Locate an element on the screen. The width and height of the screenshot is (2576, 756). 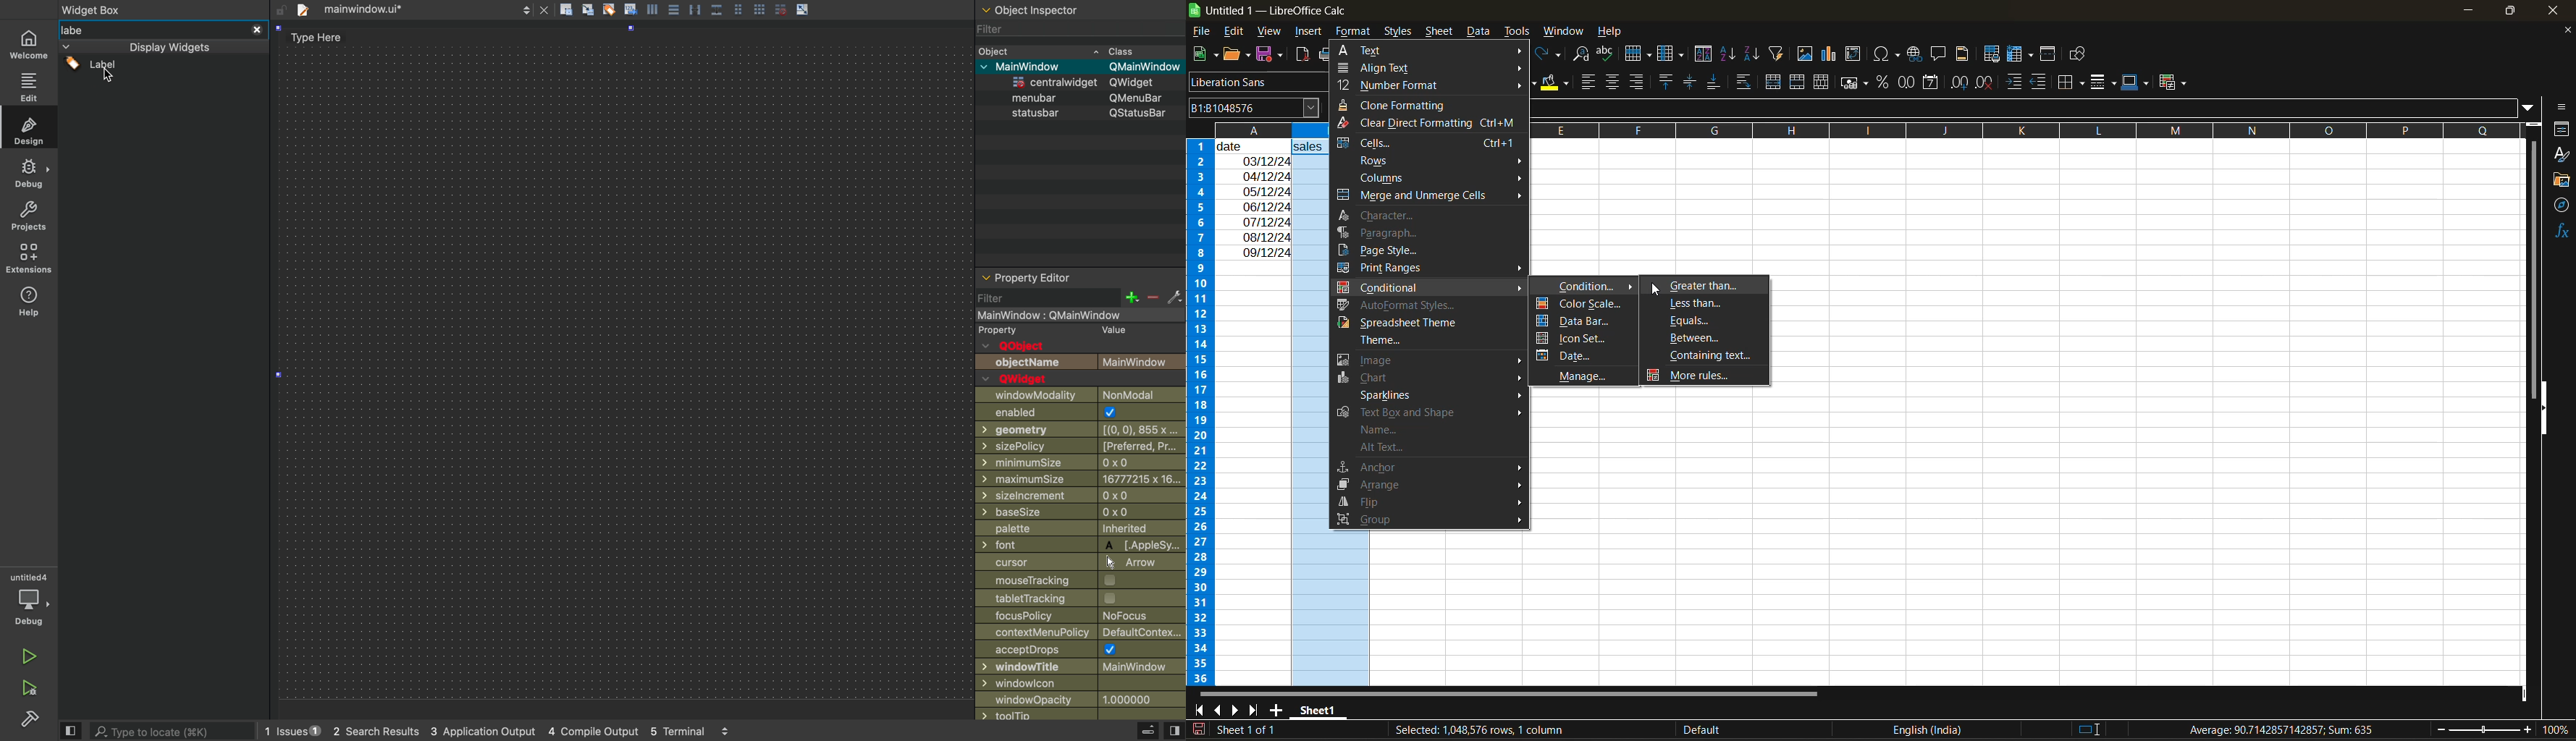
sort is located at coordinates (1703, 54).